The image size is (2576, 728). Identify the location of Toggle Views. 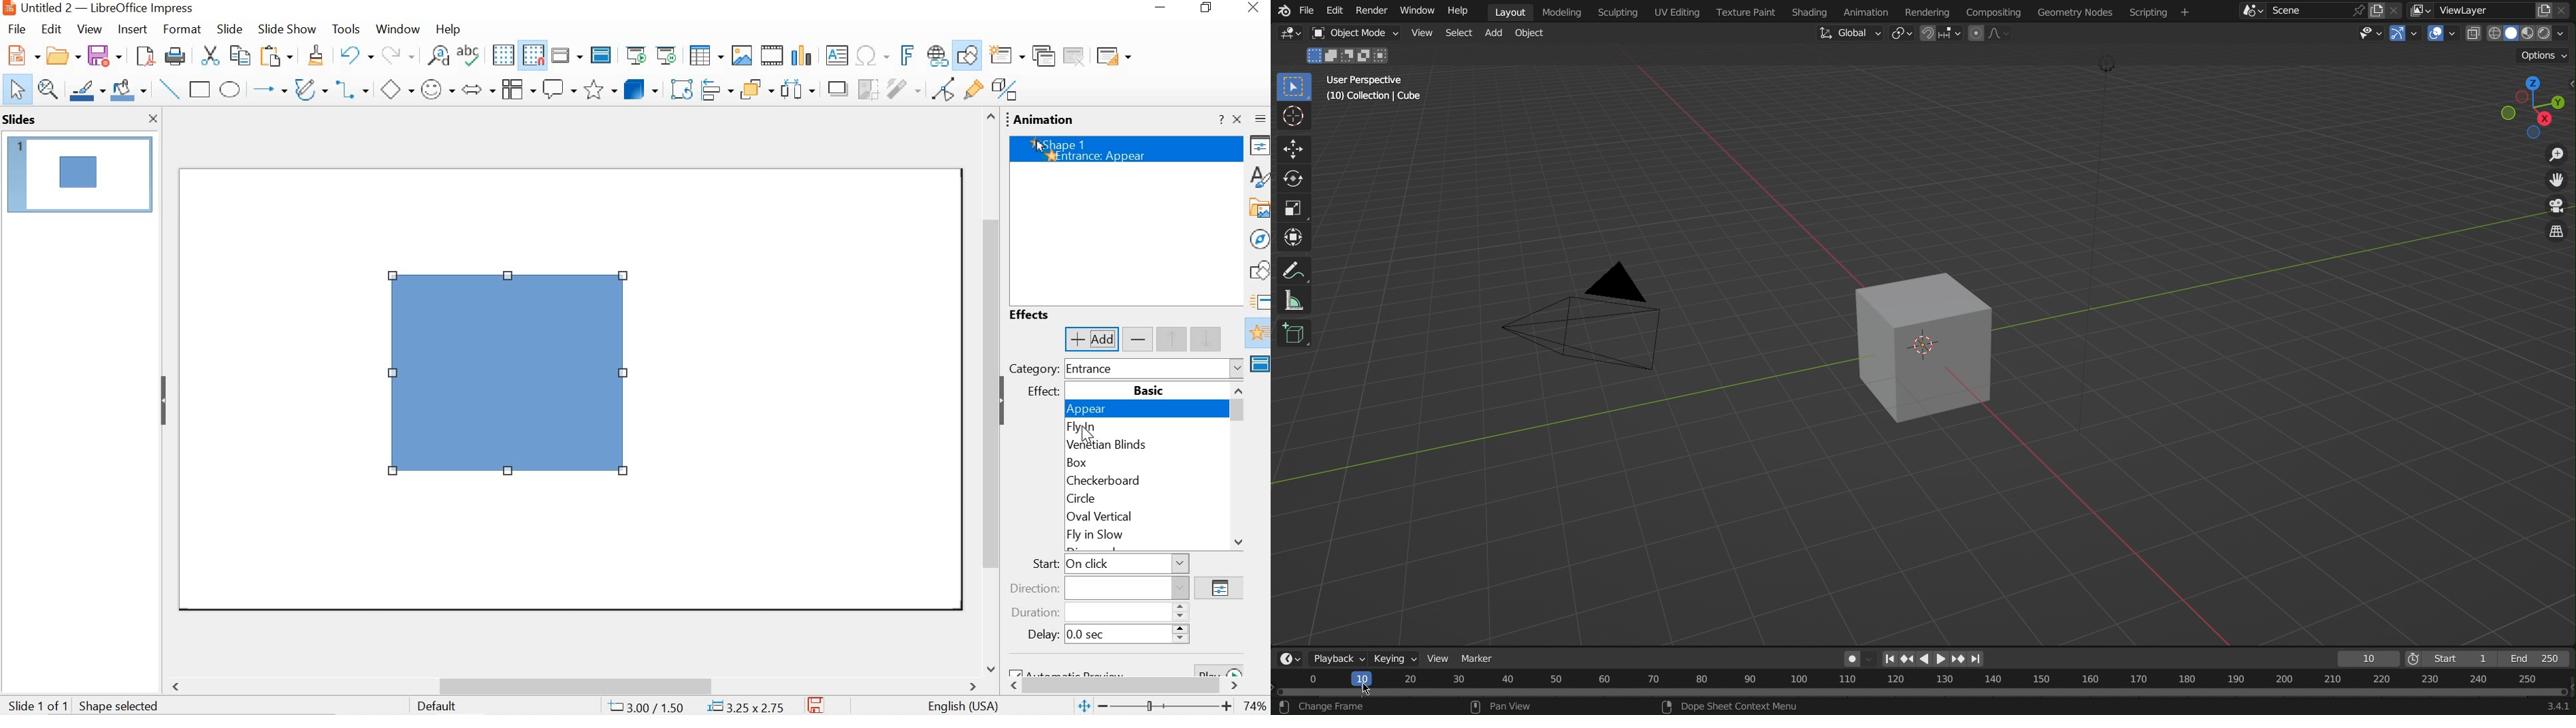
(2556, 231).